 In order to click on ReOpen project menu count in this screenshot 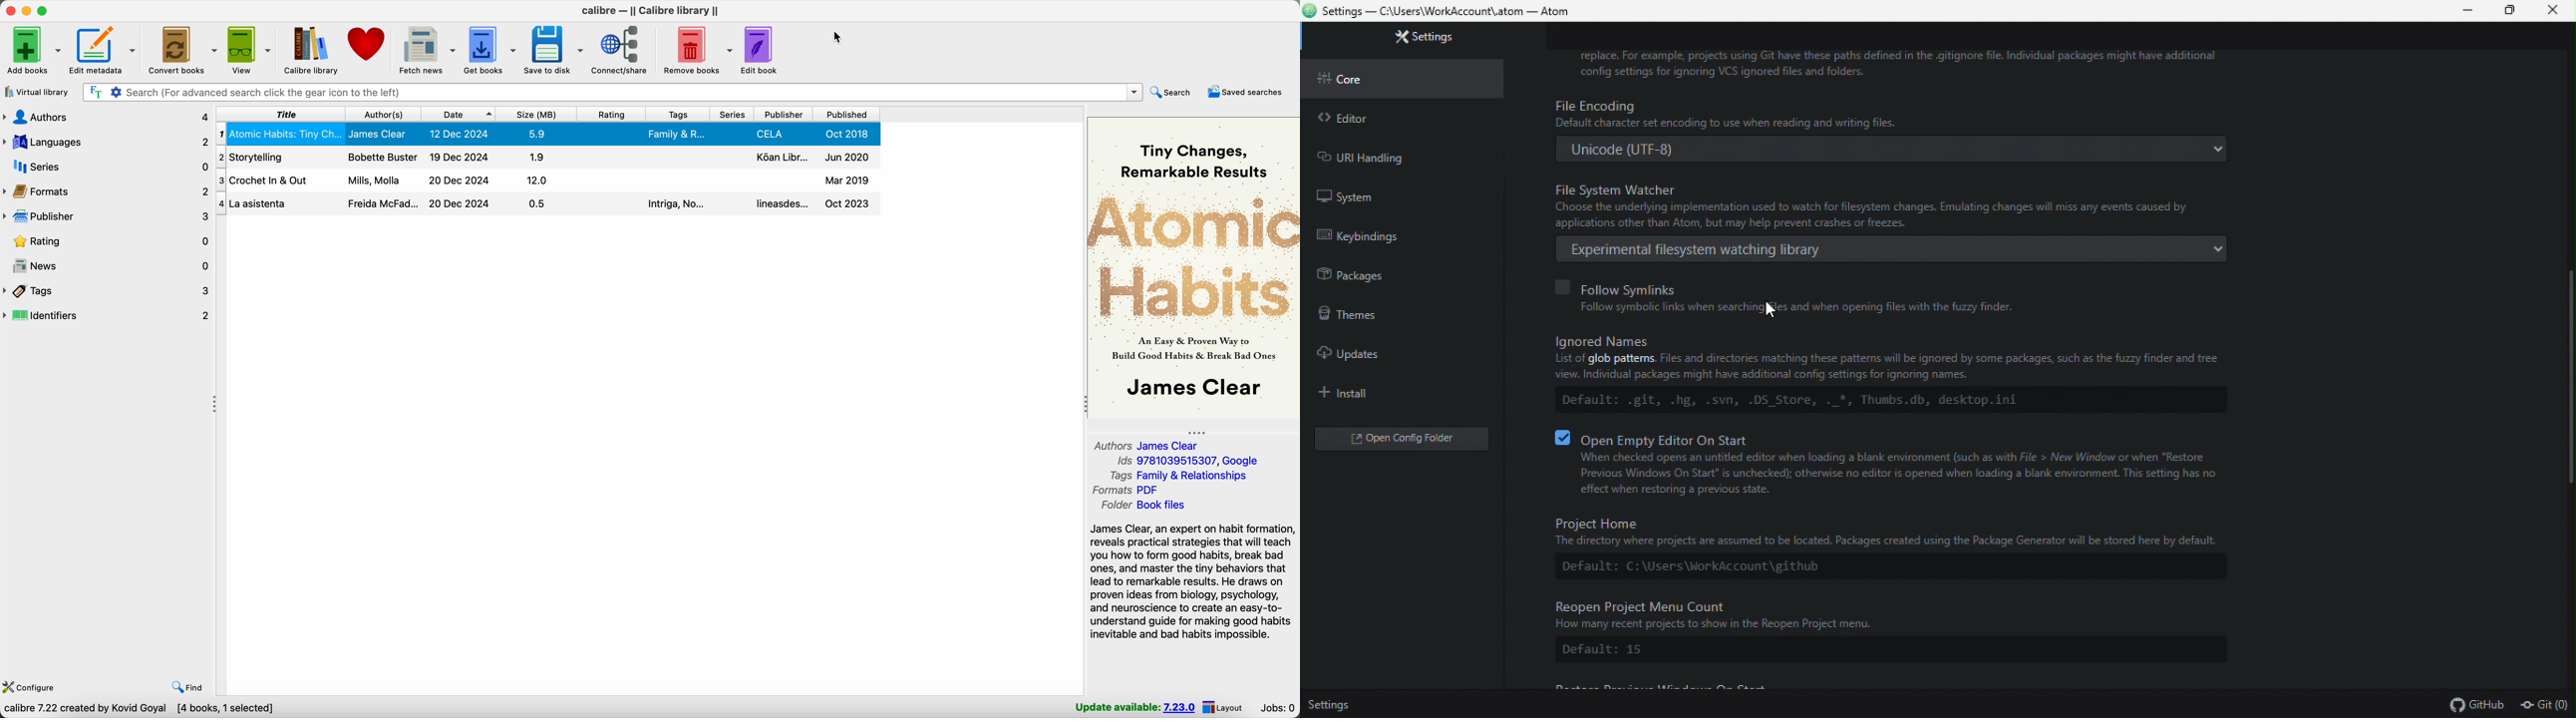, I will do `click(1887, 631)`.